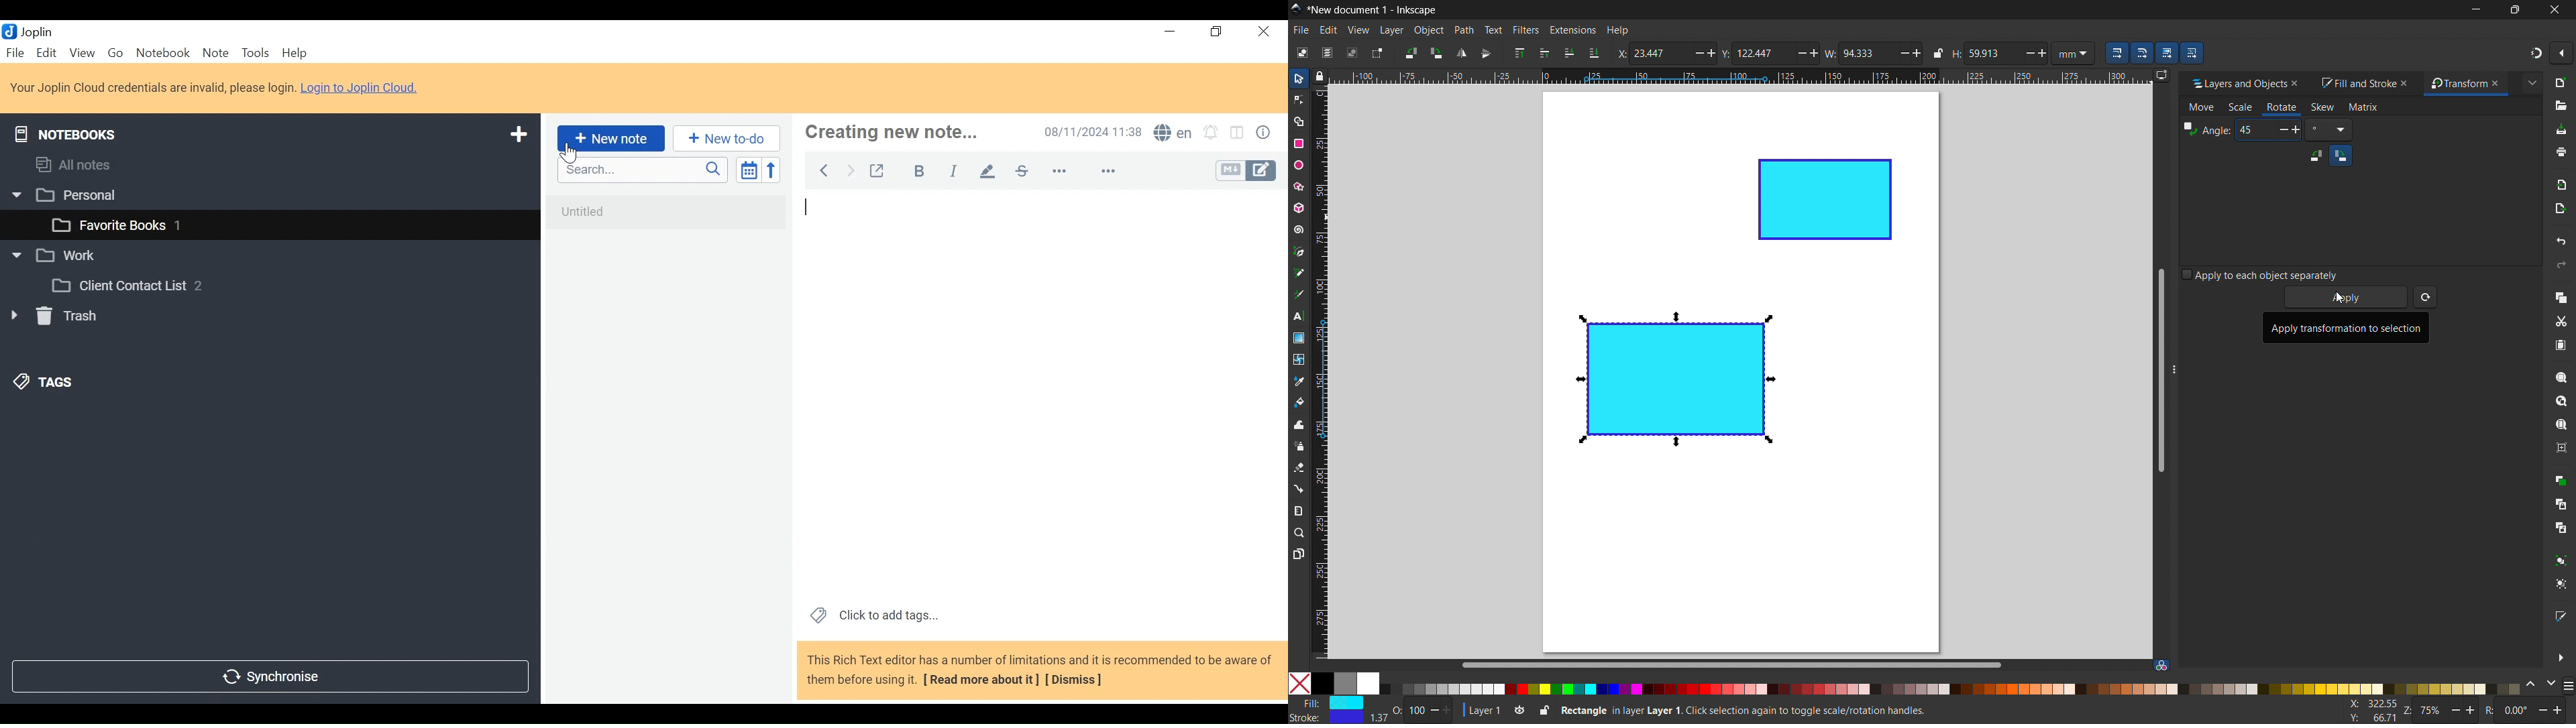  Describe the element at coordinates (2502, 83) in the screenshot. I see `close` at that location.